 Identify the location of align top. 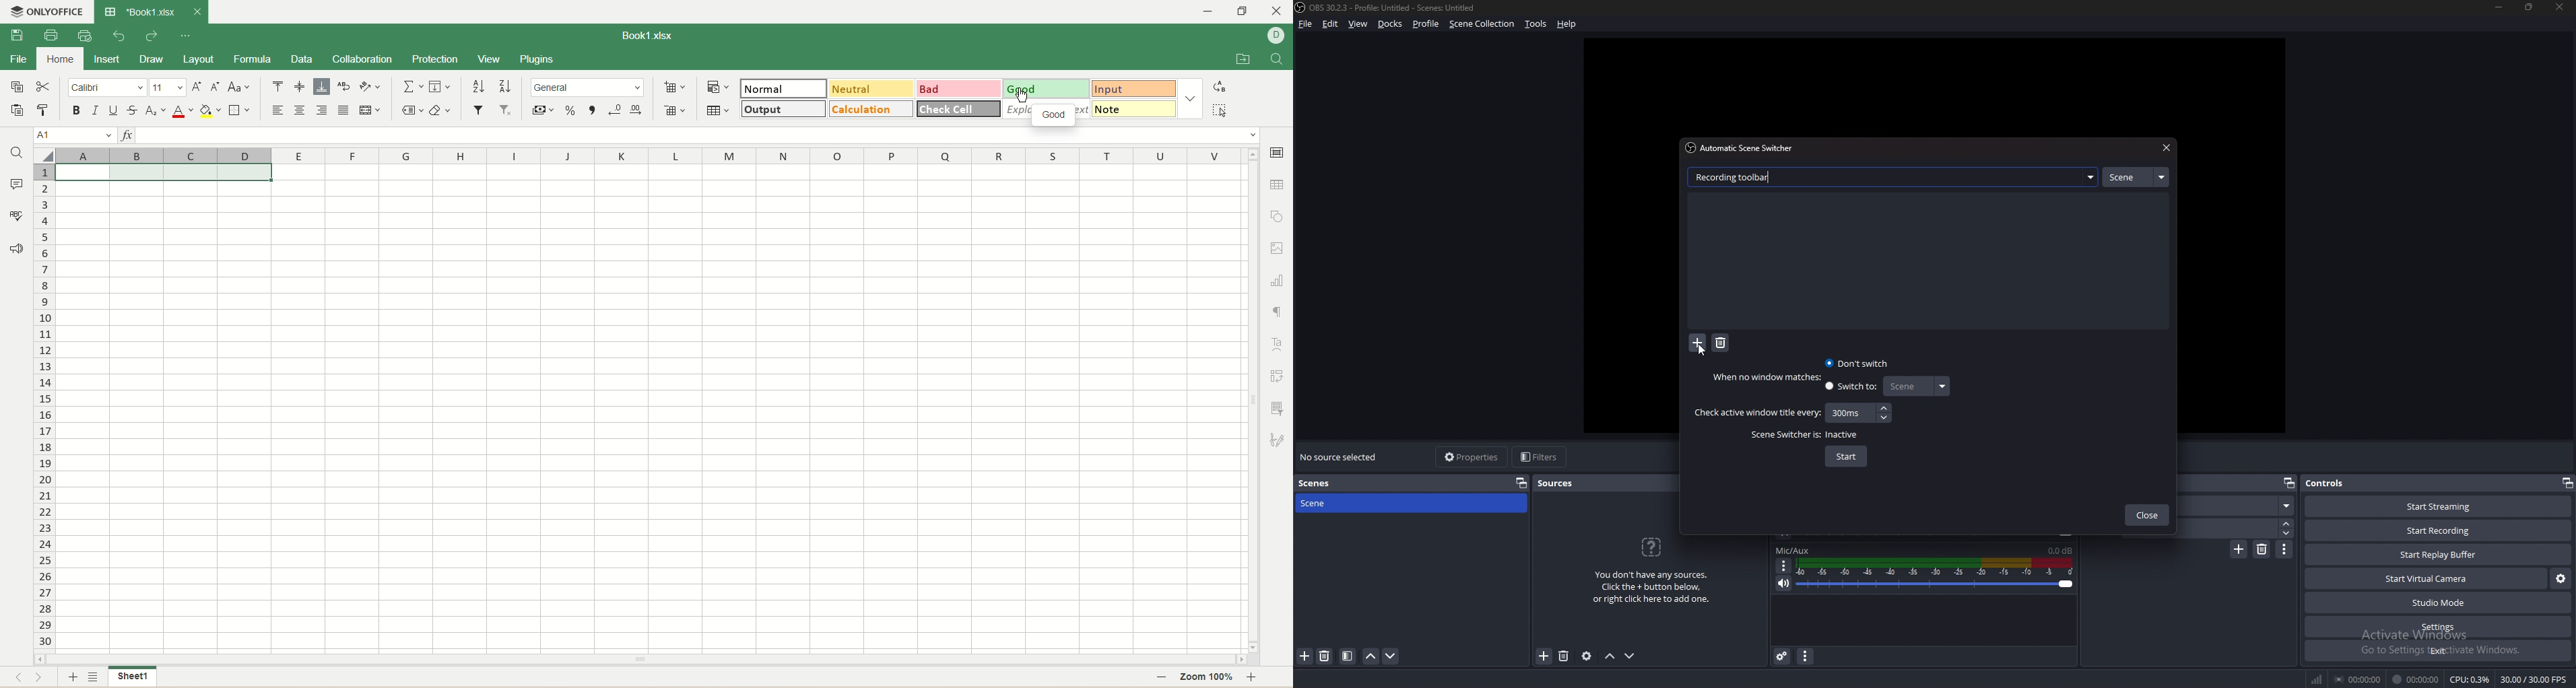
(277, 88).